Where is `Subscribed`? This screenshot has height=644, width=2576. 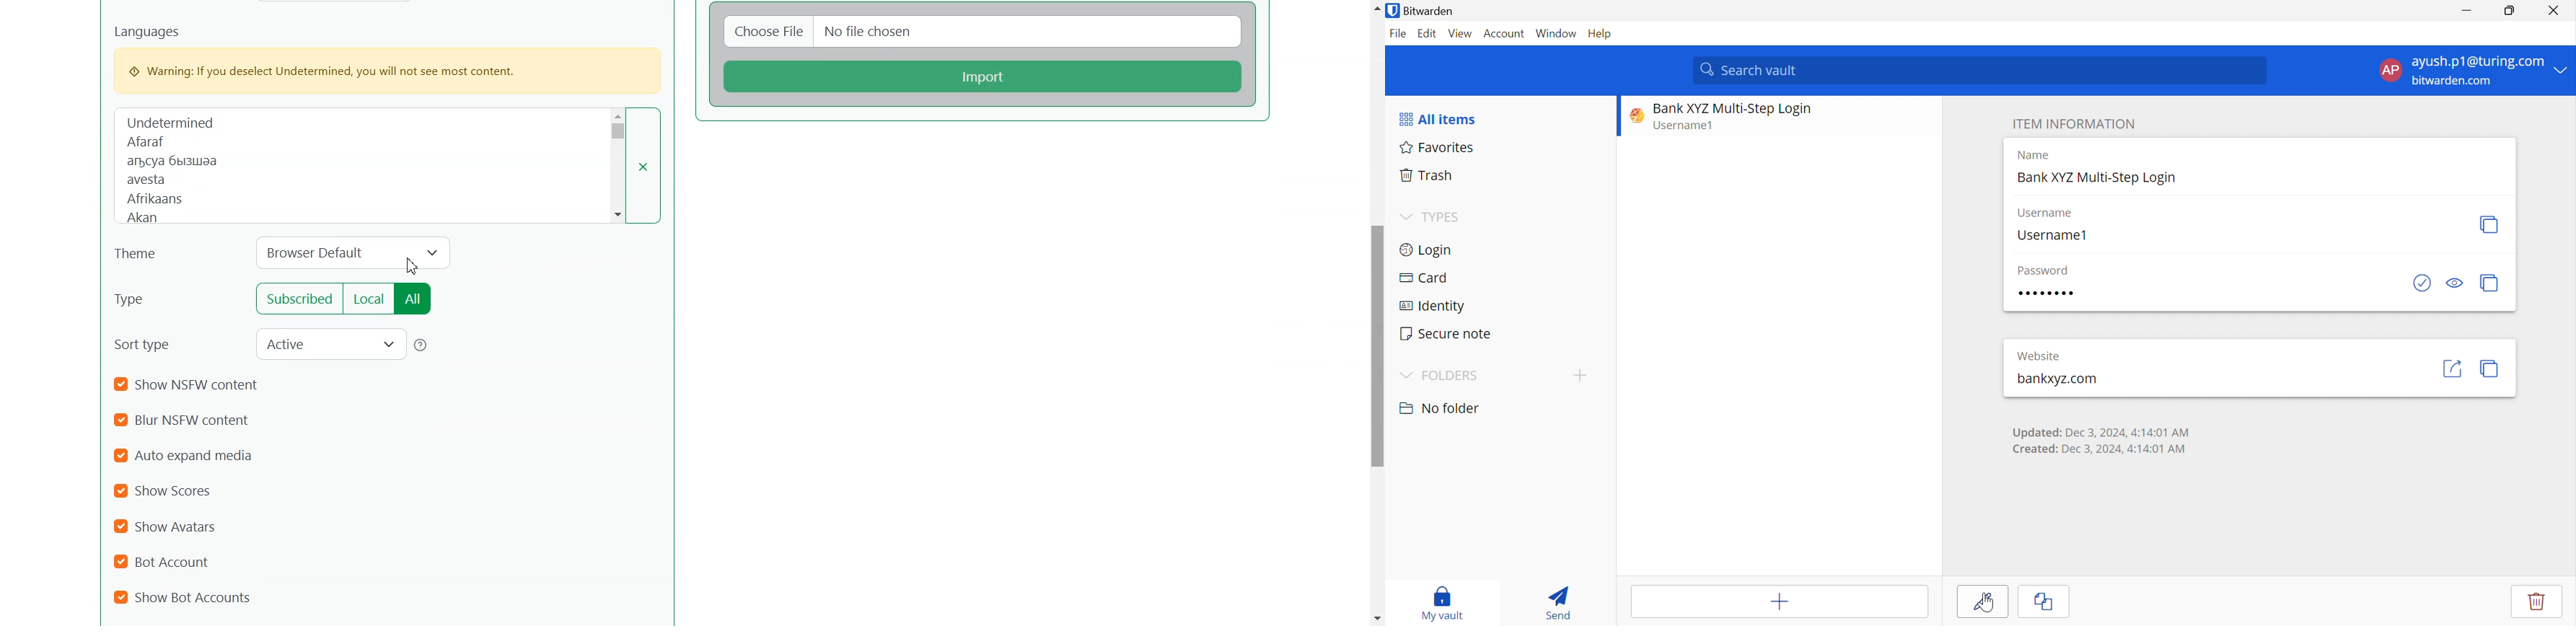 Subscribed is located at coordinates (295, 299).